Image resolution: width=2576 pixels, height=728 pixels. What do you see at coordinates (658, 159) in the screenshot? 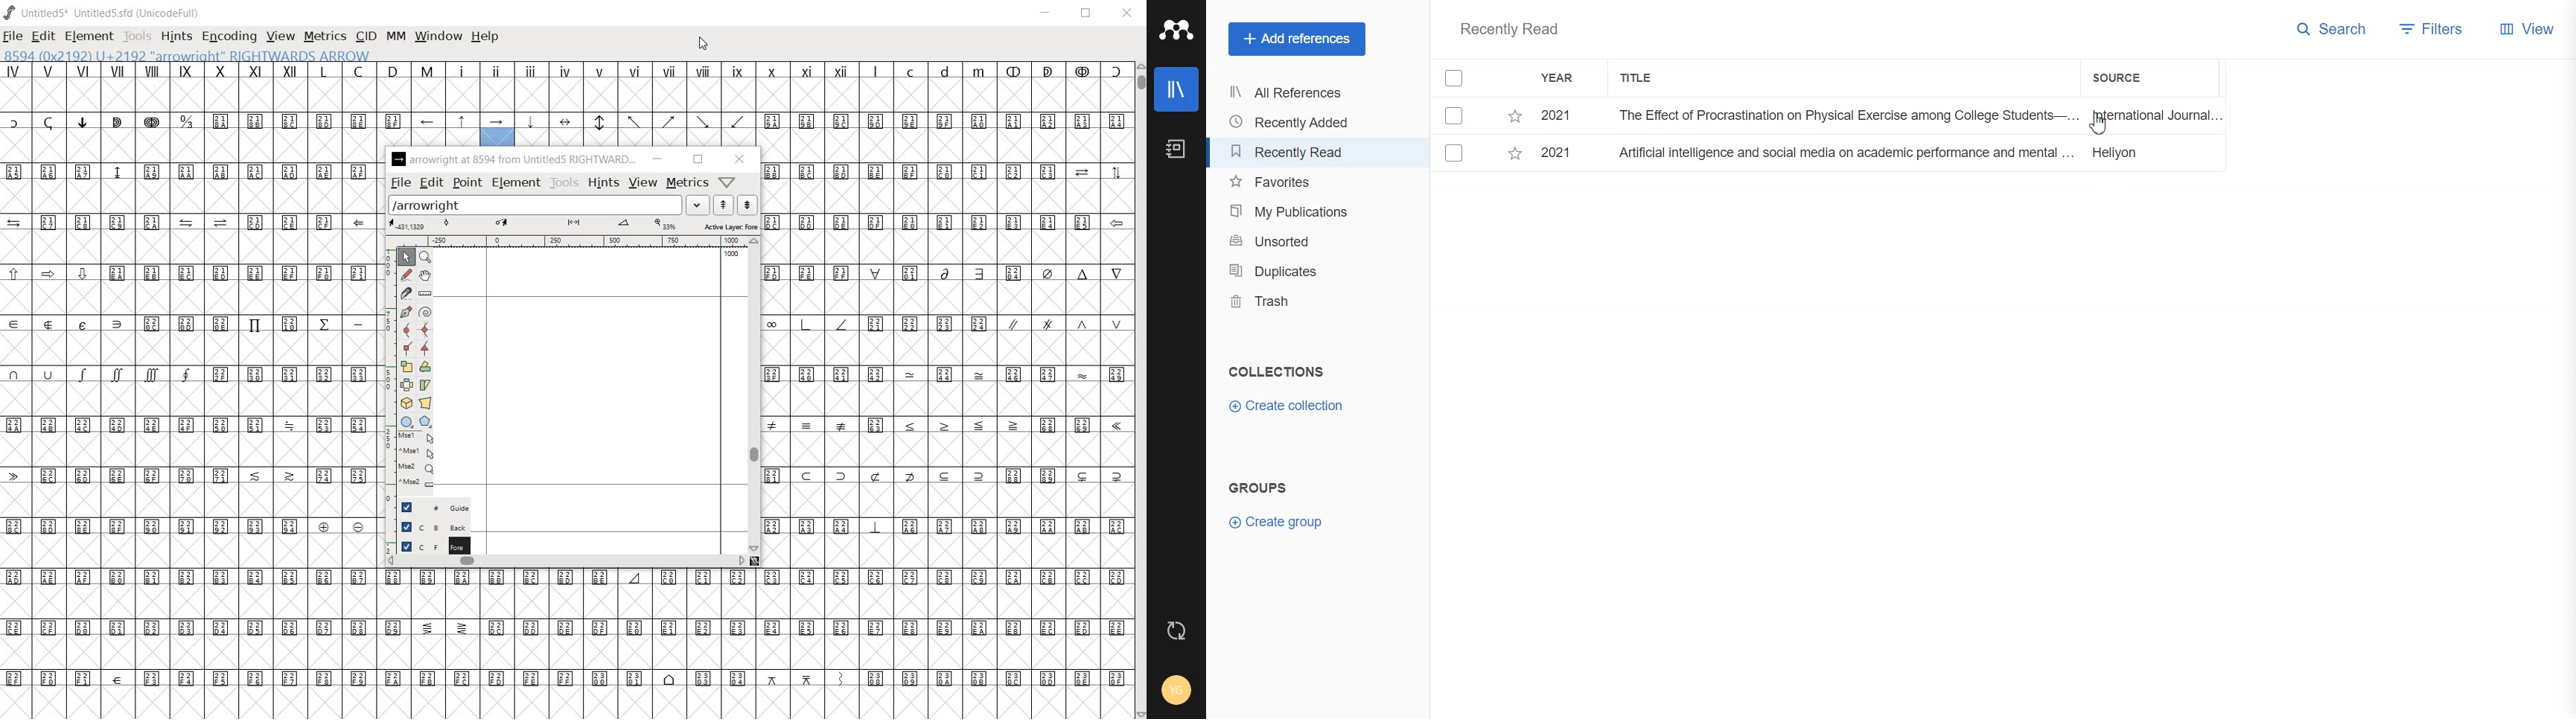
I see `minimize` at bounding box center [658, 159].